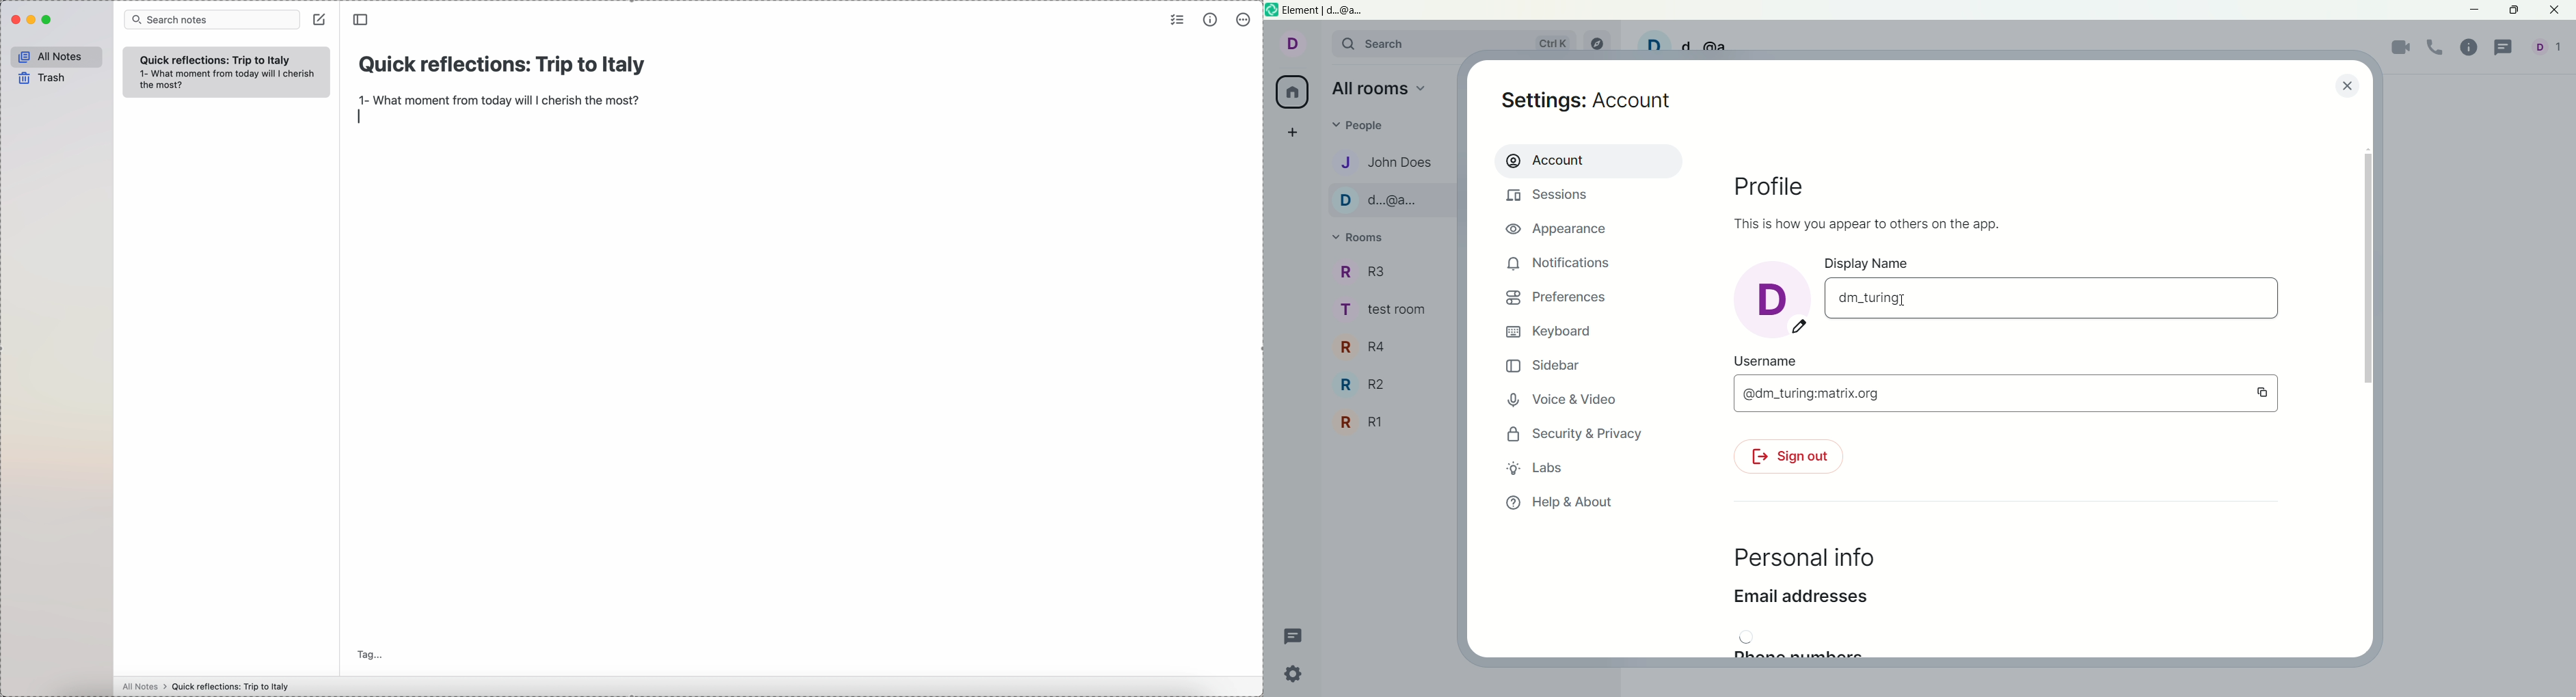  What do you see at coordinates (1369, 347) in the screenshot?
I see `R4` at bounding box center [1369, 347].